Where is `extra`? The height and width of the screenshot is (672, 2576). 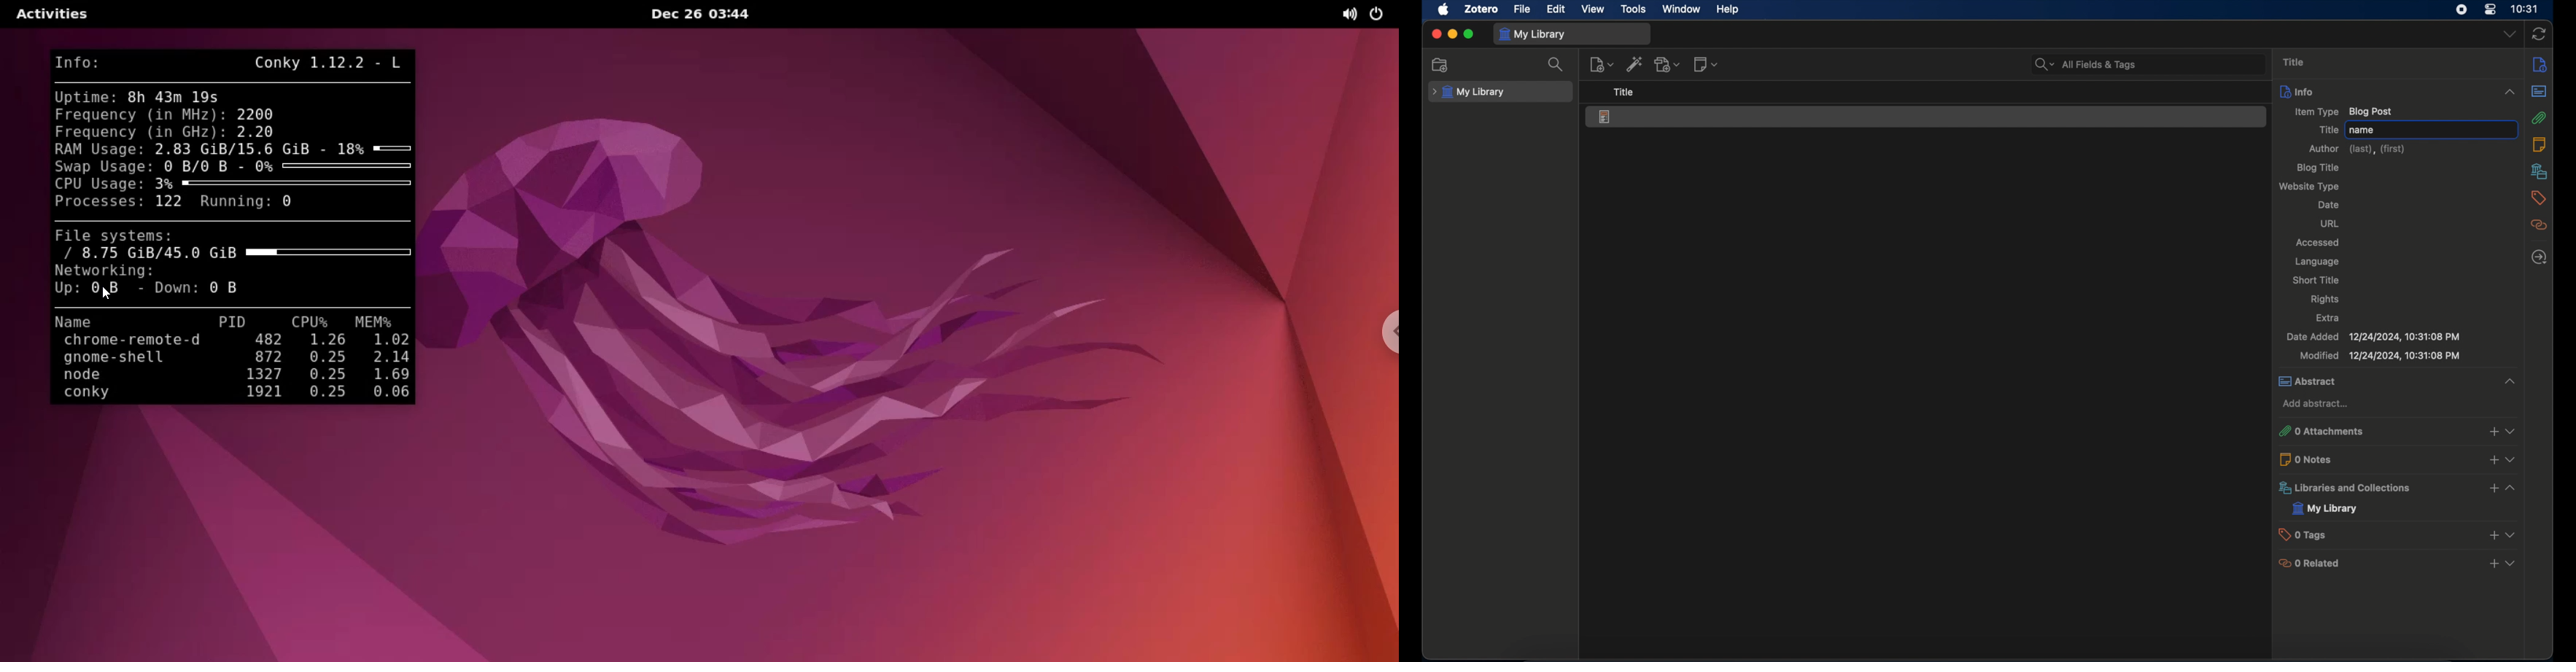
extra is located at coordinates (2328, 318).